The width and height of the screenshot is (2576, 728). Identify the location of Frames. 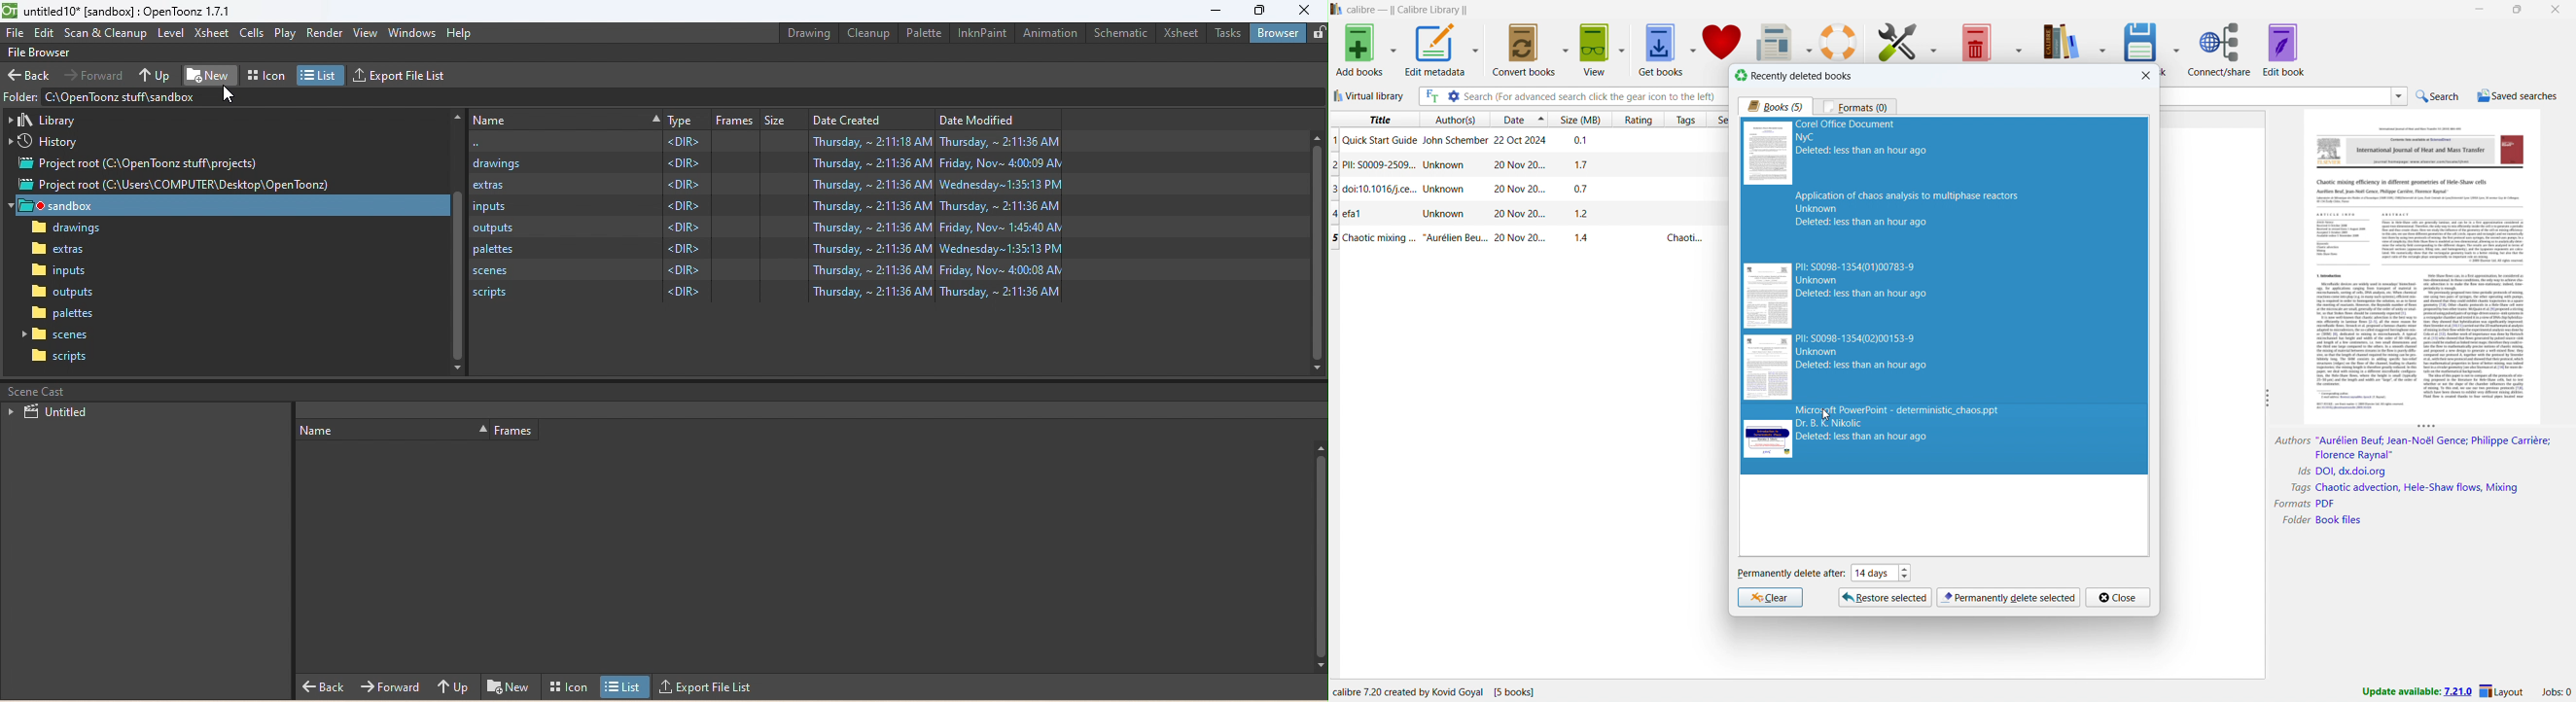
(736, 121).